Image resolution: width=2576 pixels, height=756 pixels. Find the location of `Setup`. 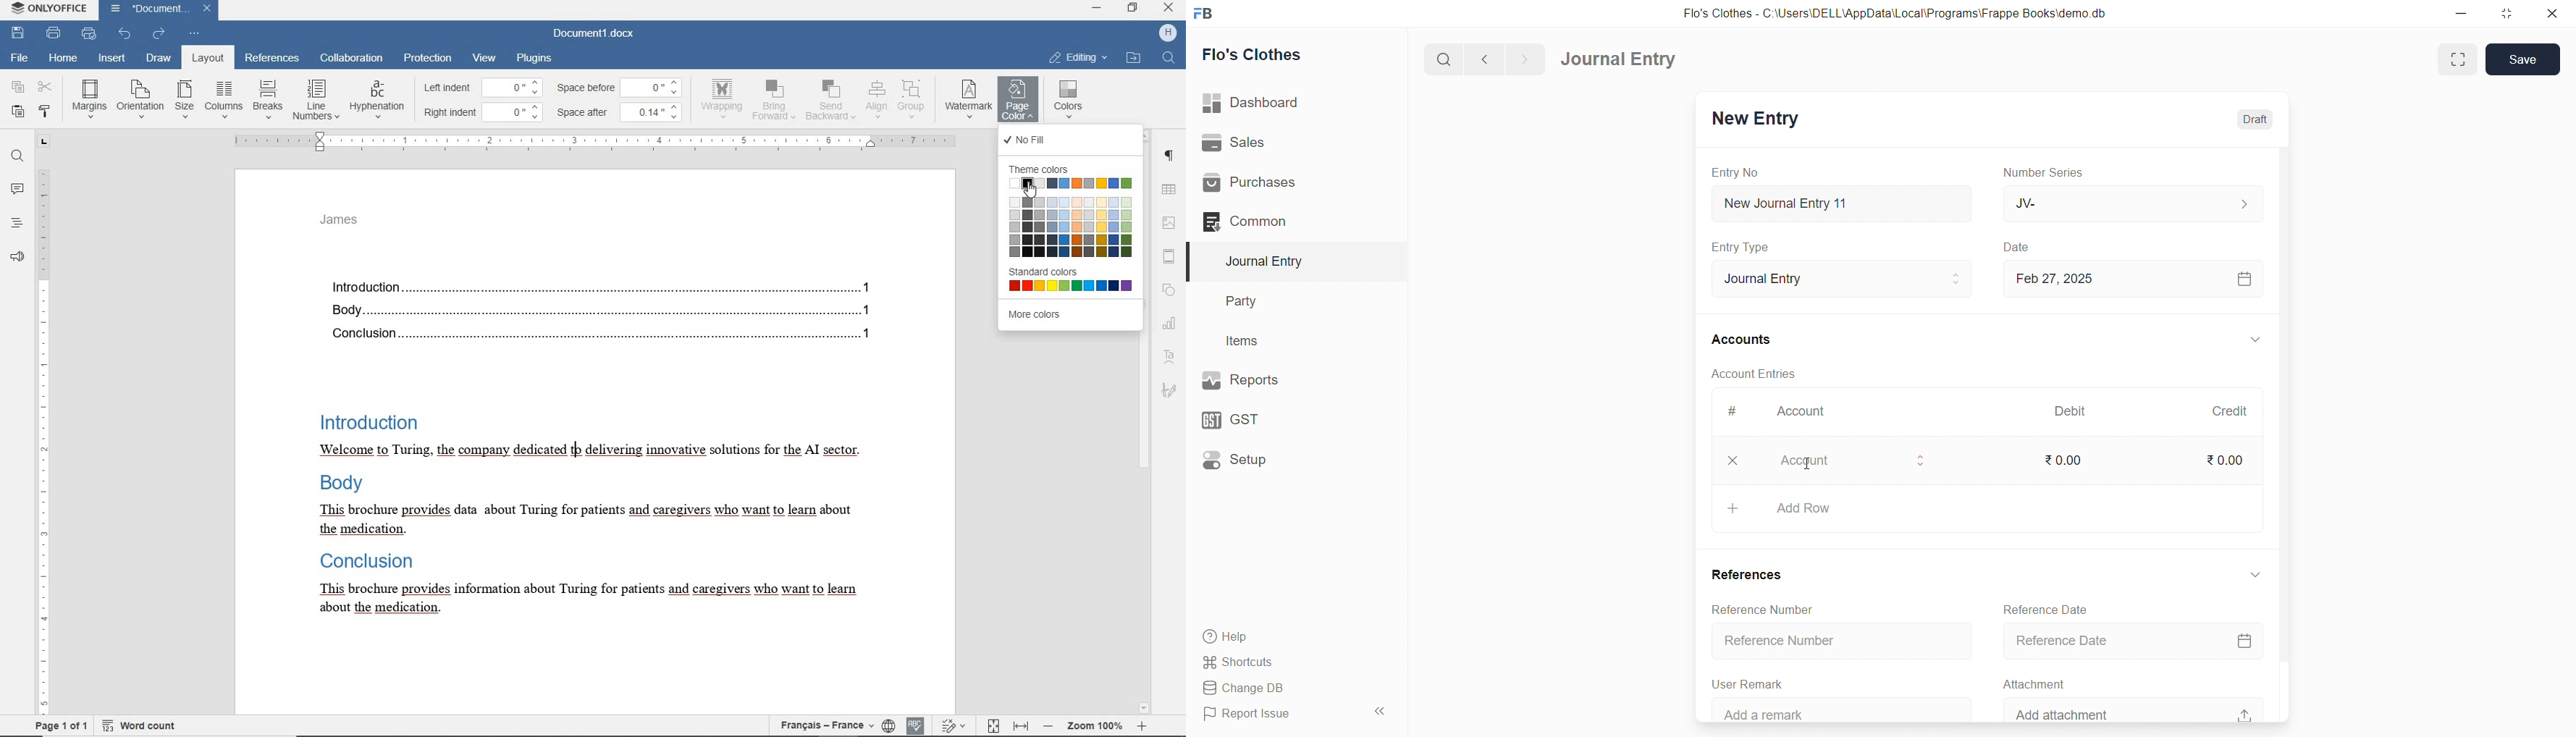

Setup is located at coordinates (1269, 462).